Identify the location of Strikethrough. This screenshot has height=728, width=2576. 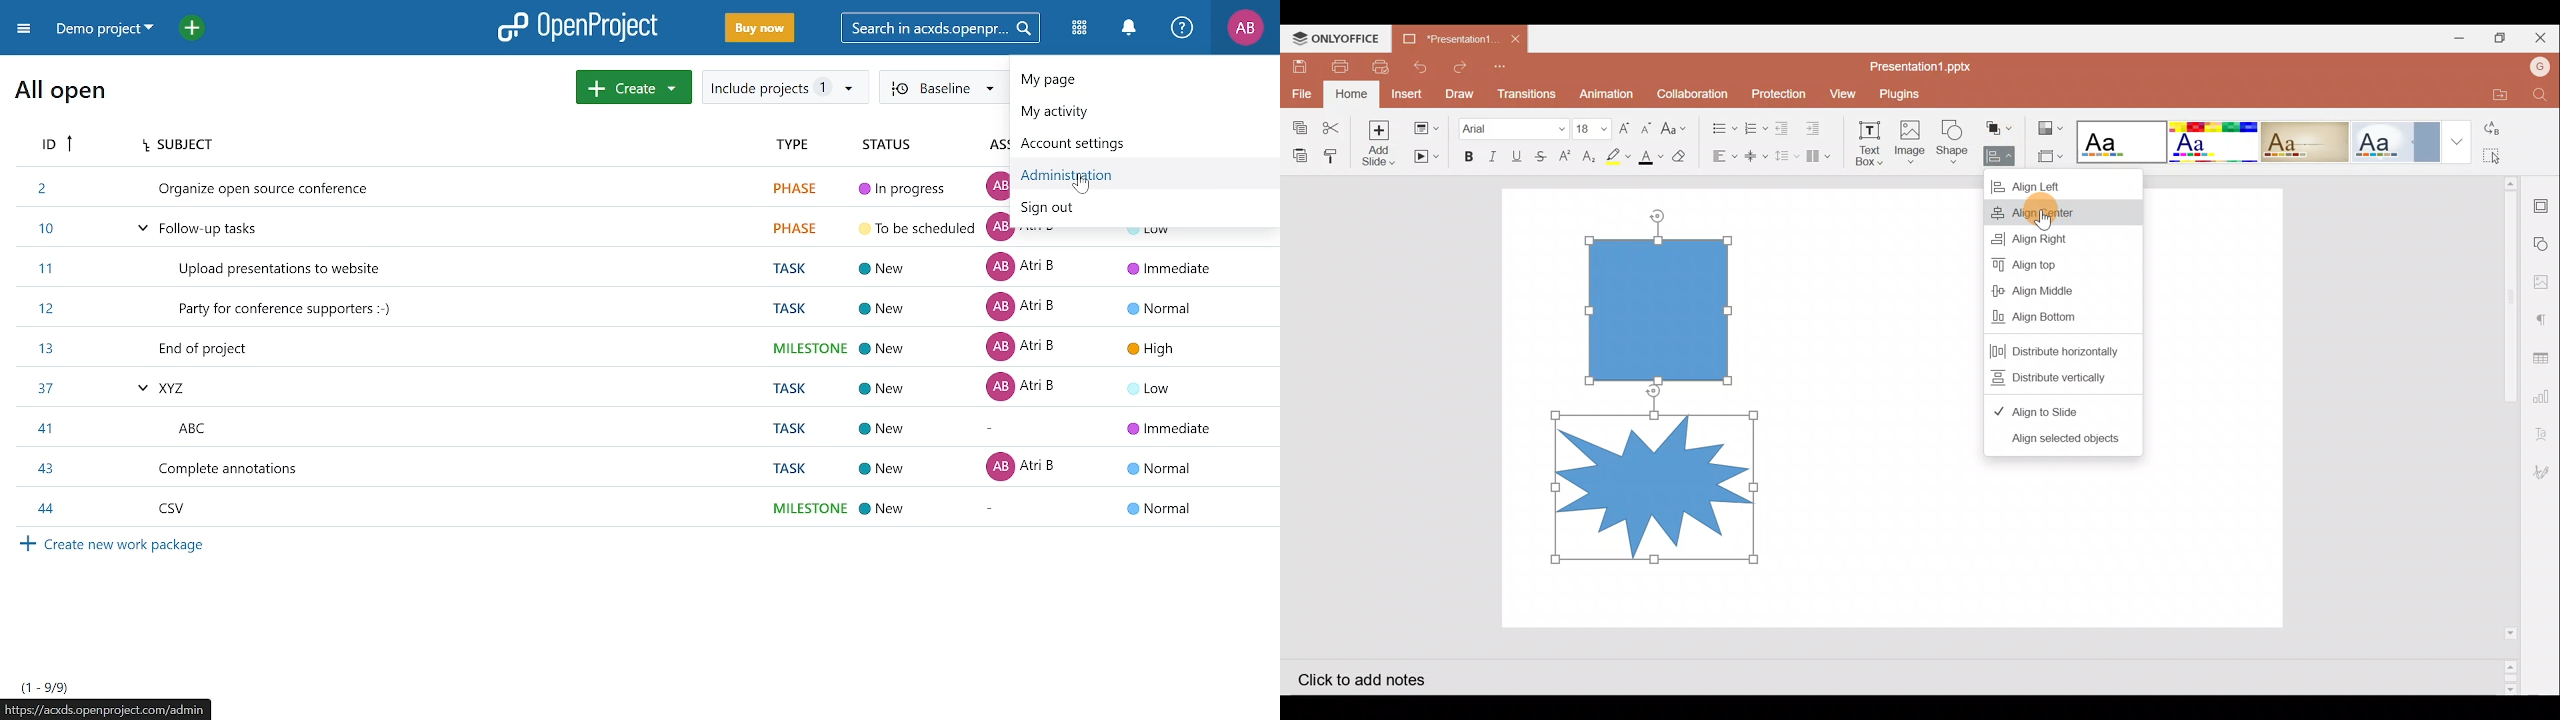
(1544, 154).